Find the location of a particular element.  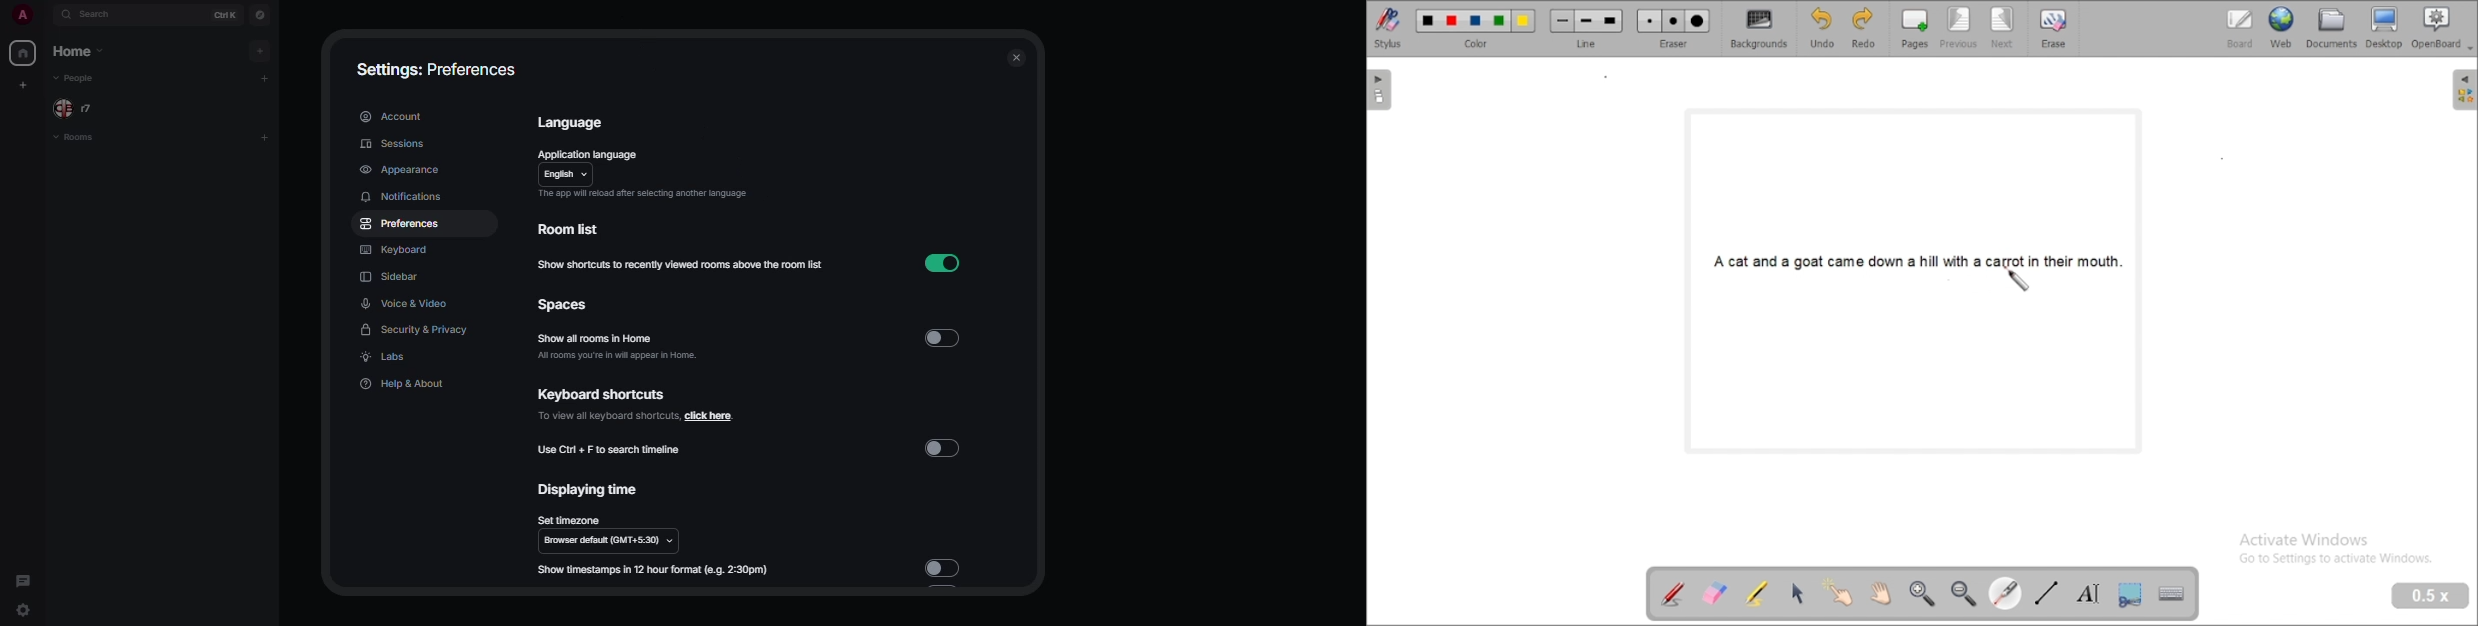

Carrot is located at coordinates (2006, 262).